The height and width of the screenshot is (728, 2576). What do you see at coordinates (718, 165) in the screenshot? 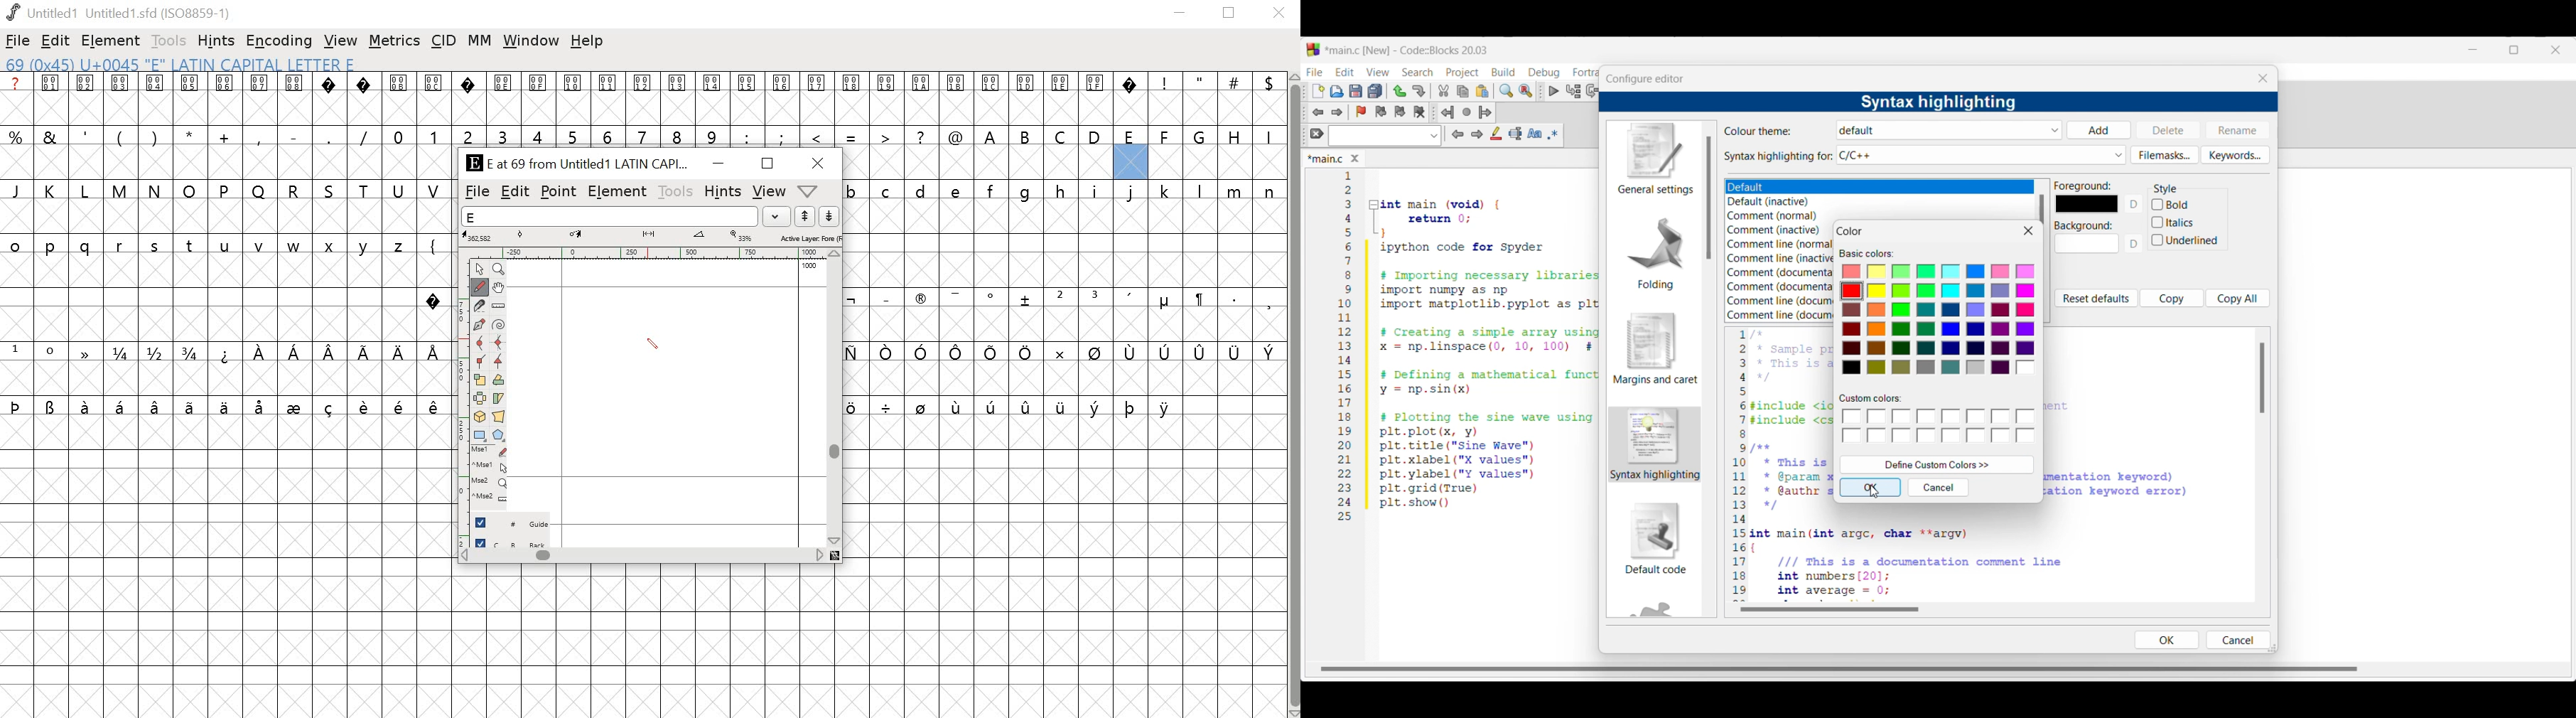
I see `minimize` at bounding box center [718, 165].